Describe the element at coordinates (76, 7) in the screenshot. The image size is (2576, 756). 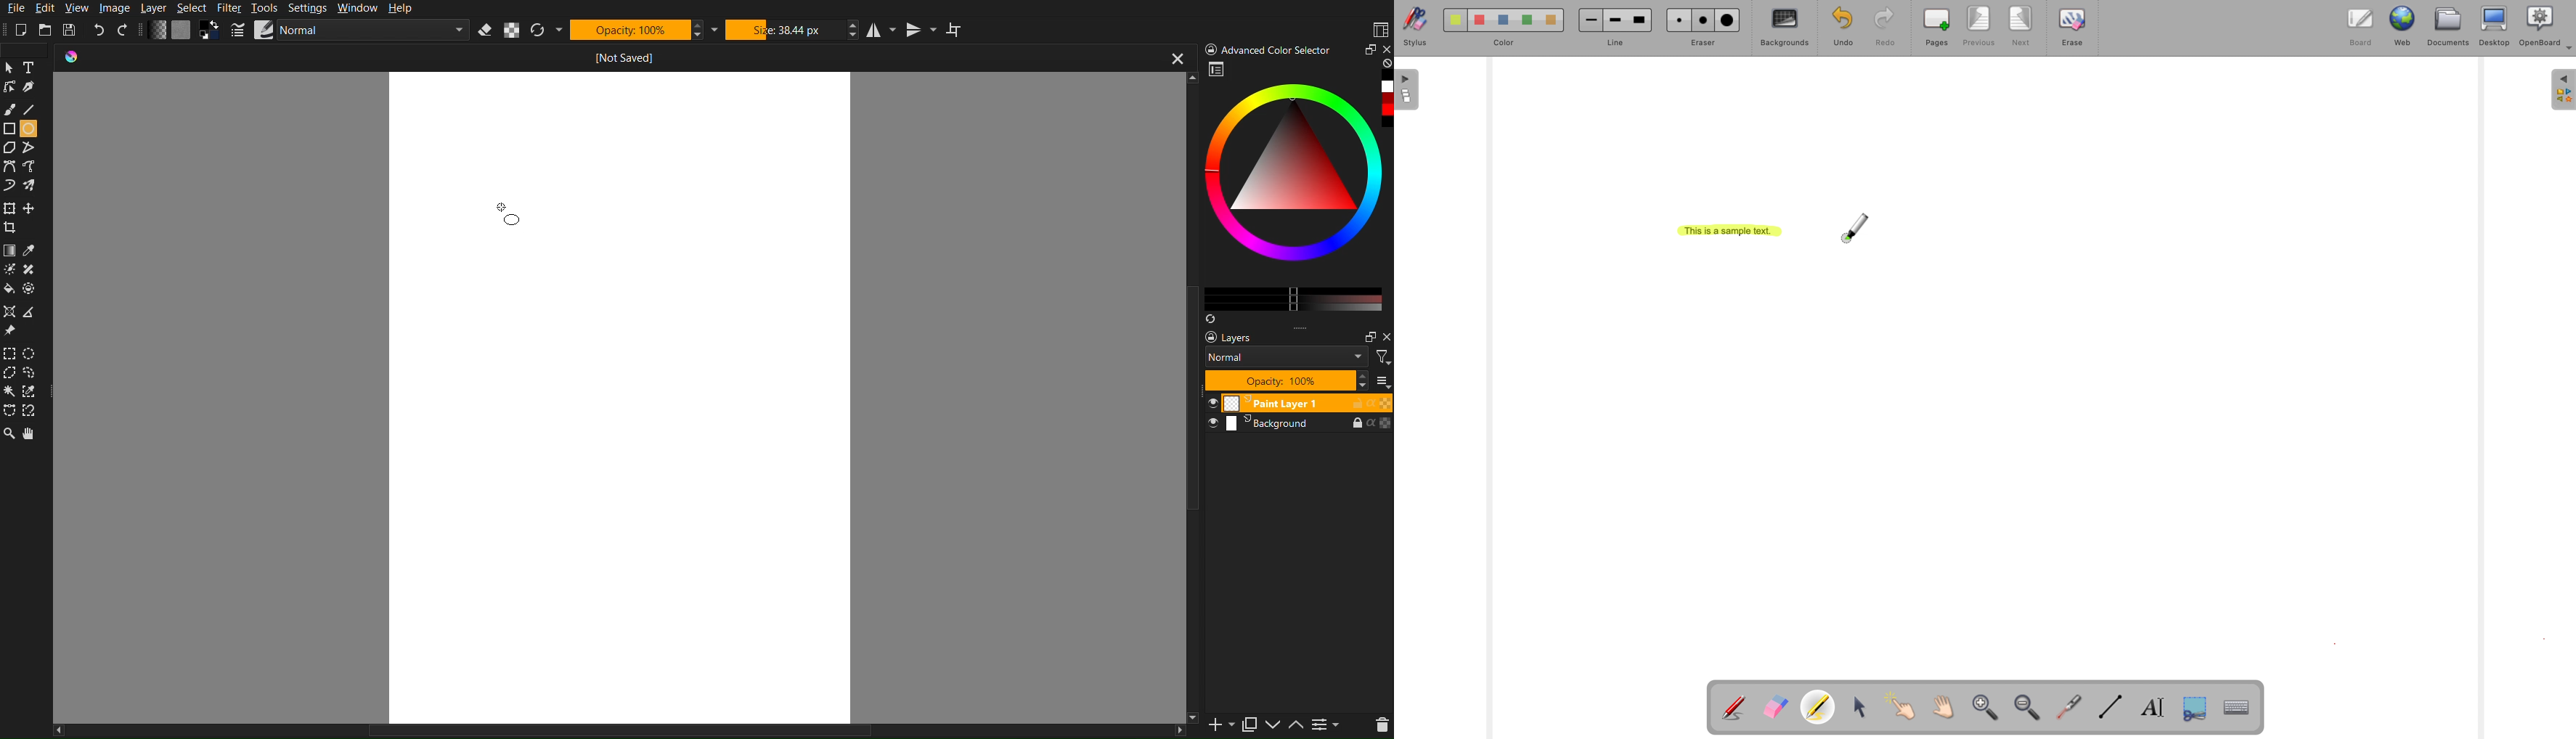
I see `View` at that location.